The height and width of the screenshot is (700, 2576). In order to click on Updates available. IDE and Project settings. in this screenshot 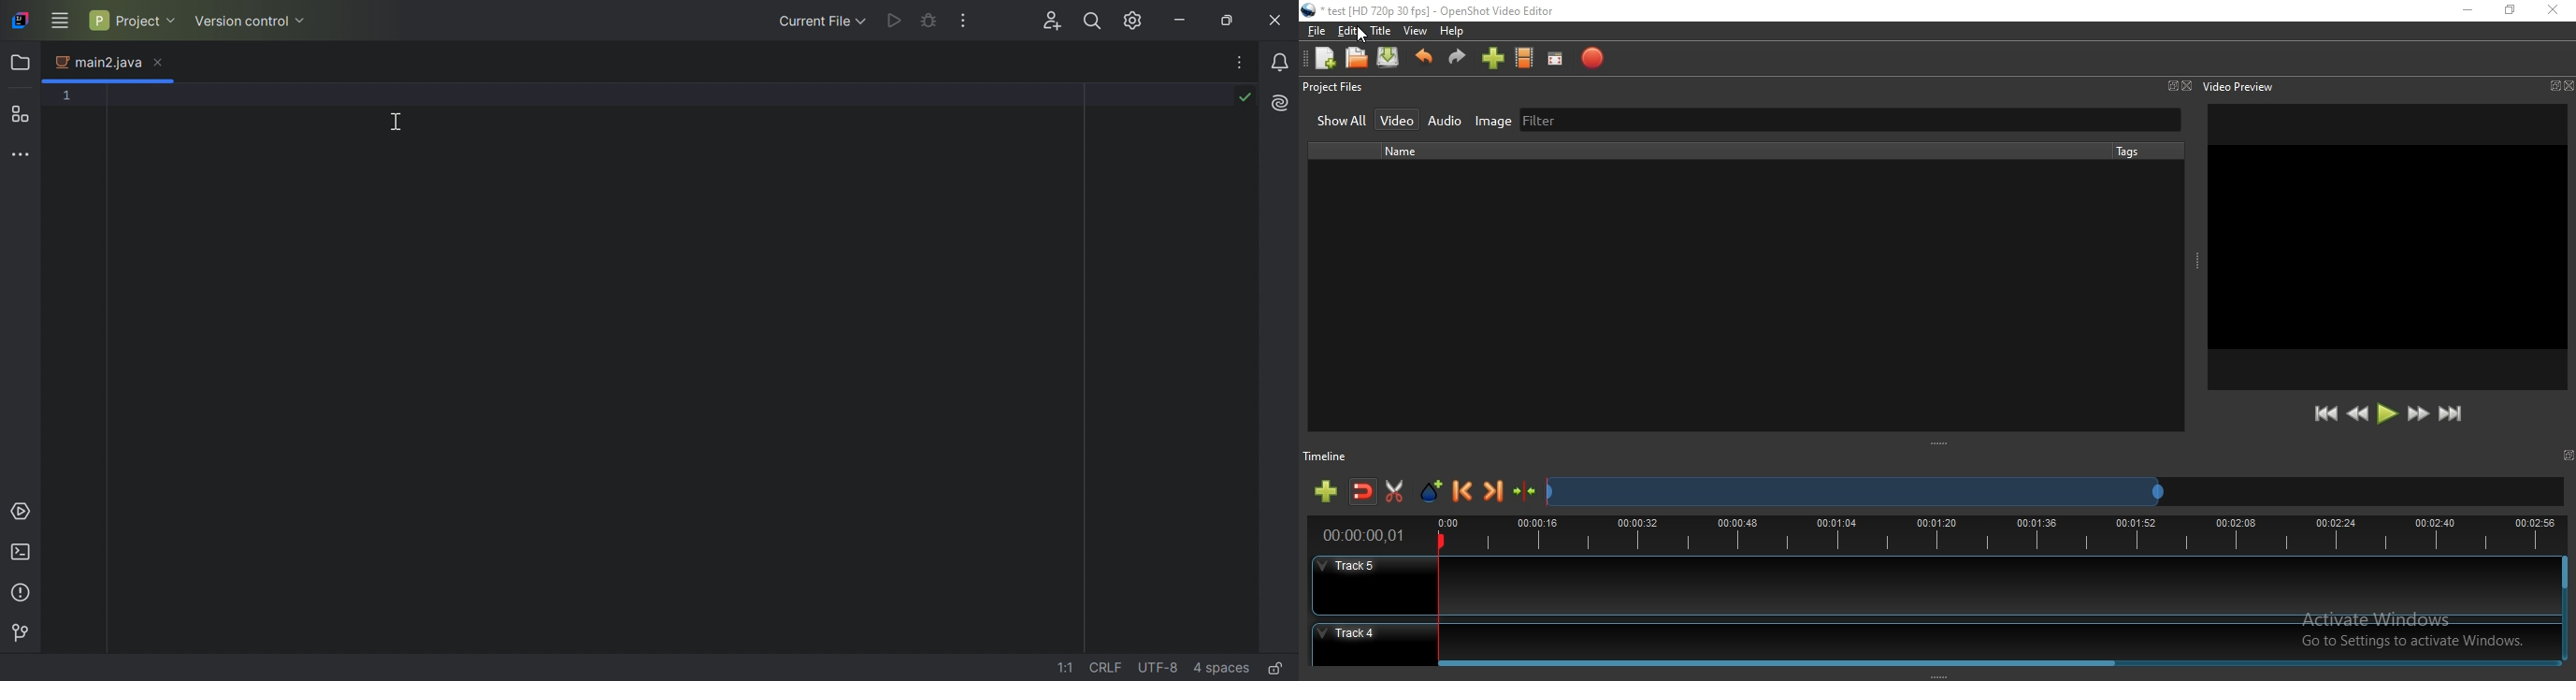, I will do `click(1133, 20)`.